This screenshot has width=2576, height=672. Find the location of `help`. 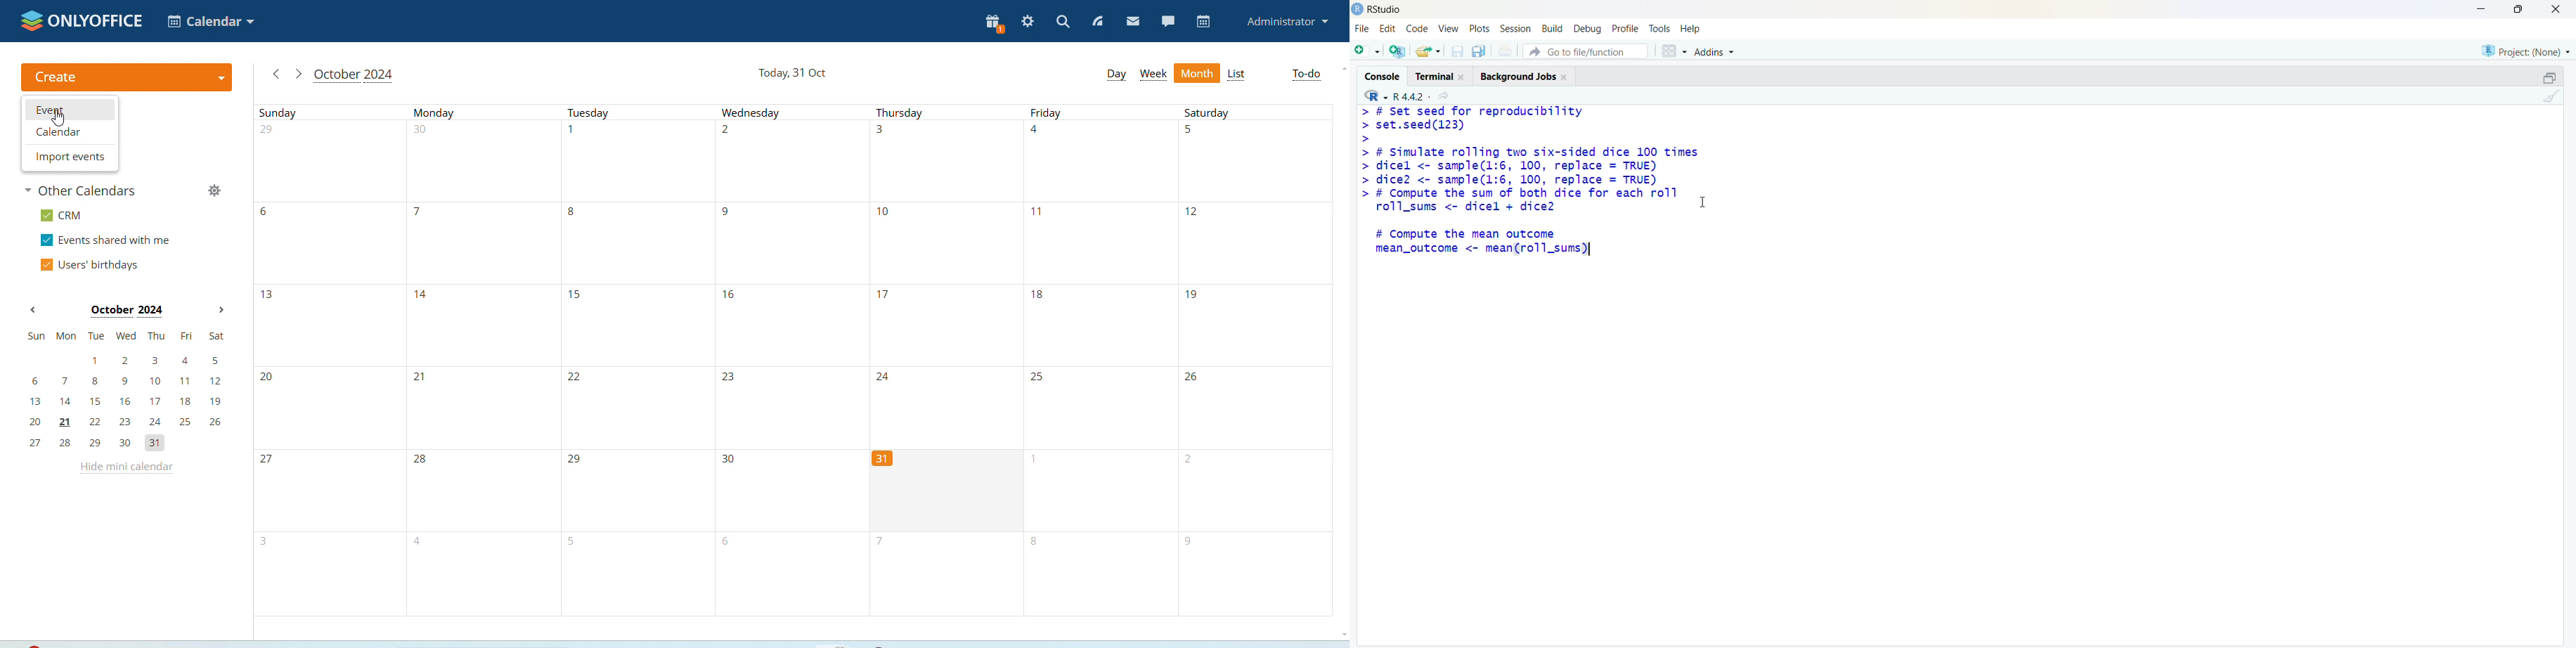

help is located at coordinates (1692, 29).